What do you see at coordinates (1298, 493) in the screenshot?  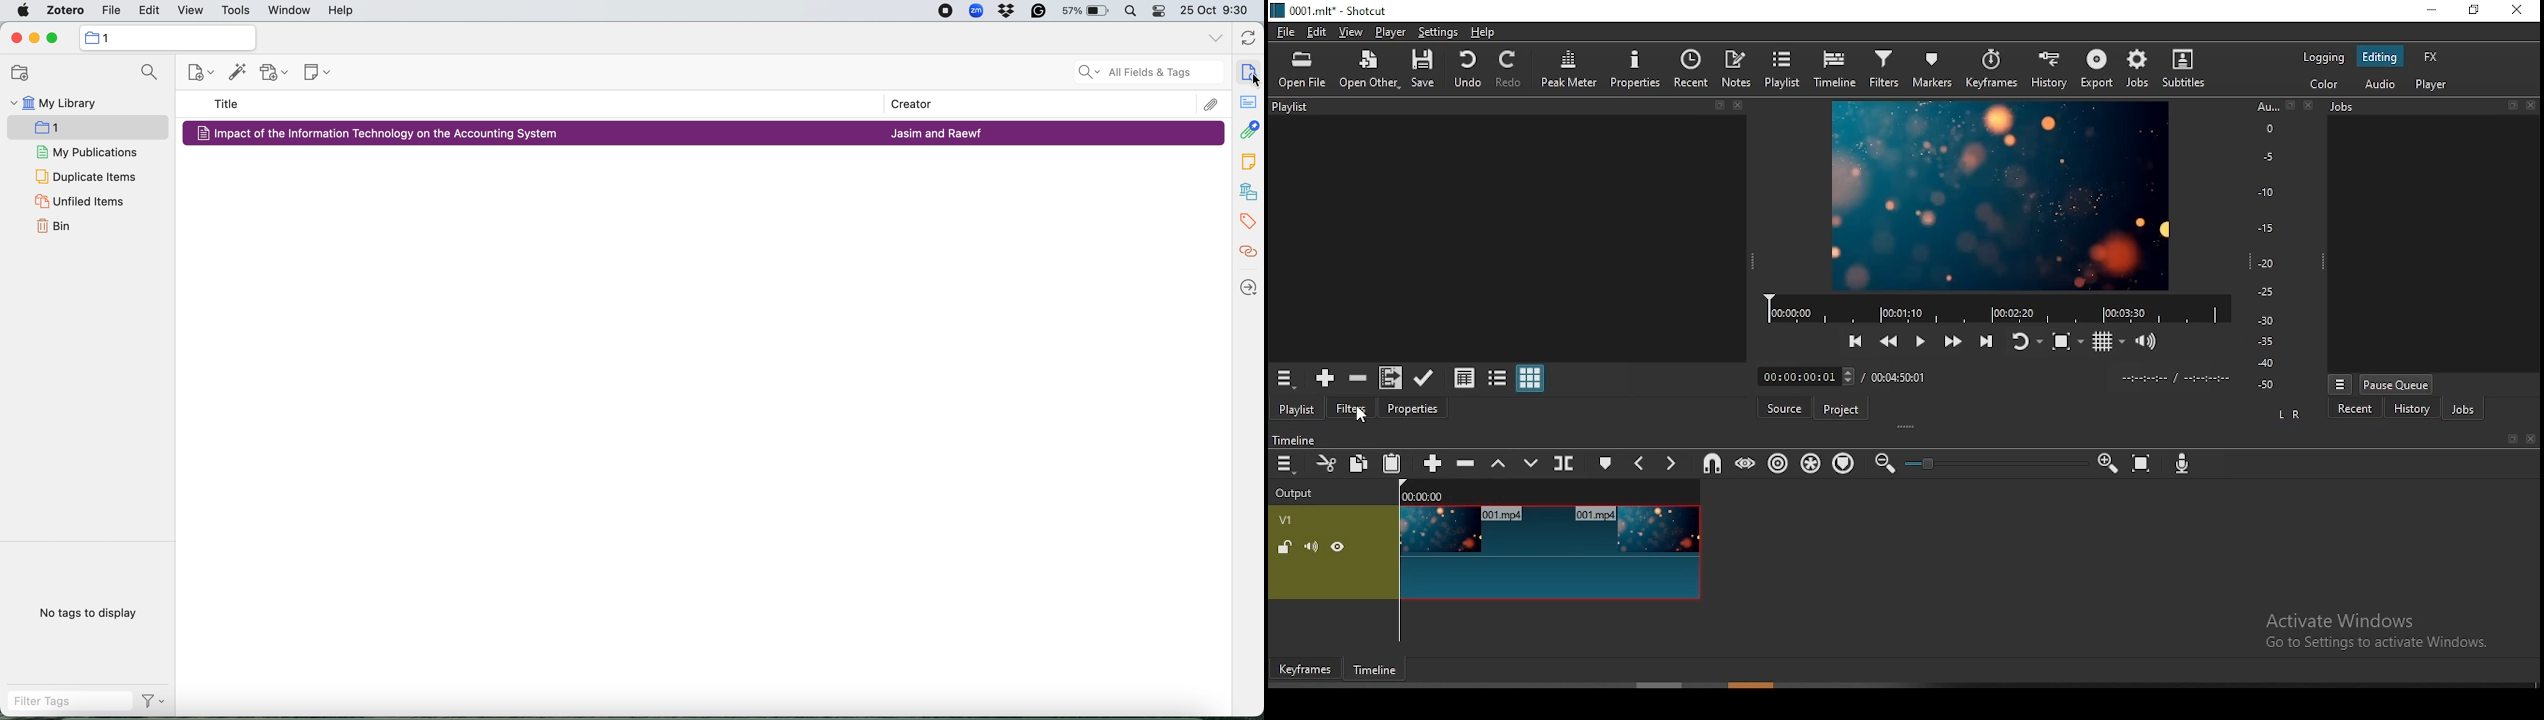 I see `Output` at bounding box center [1298, 493].